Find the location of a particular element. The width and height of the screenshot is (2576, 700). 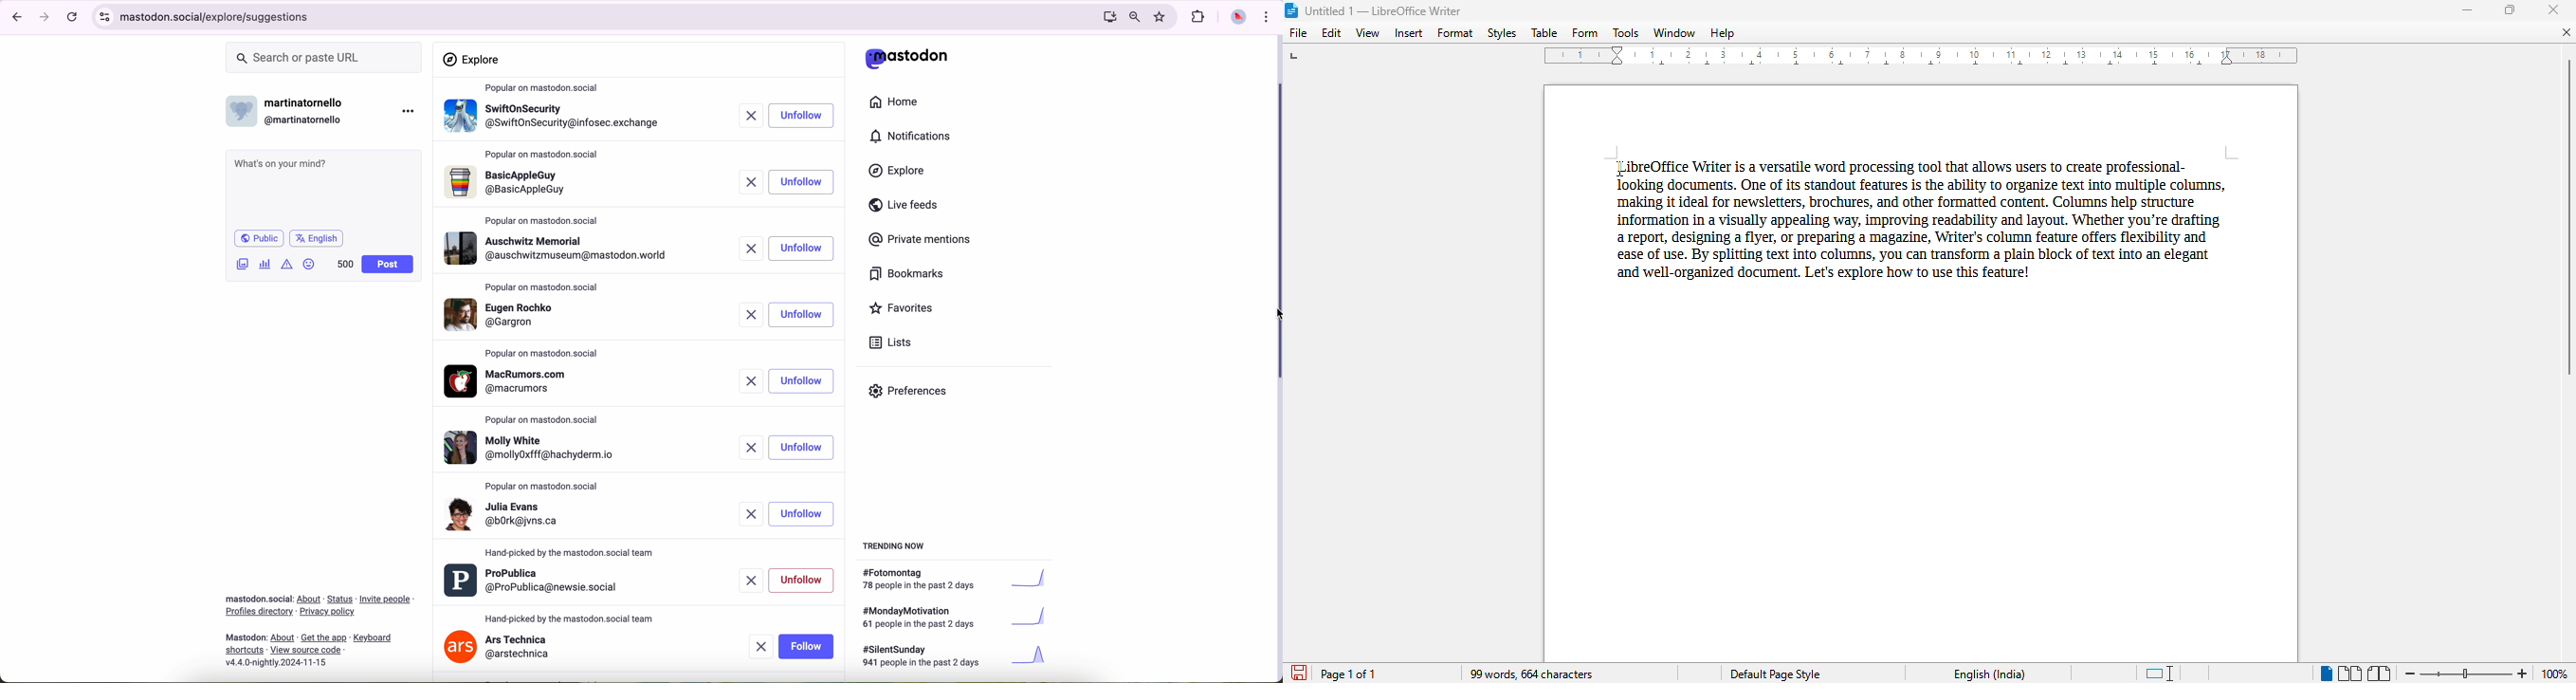

table is located at coordinates (1544, 32).